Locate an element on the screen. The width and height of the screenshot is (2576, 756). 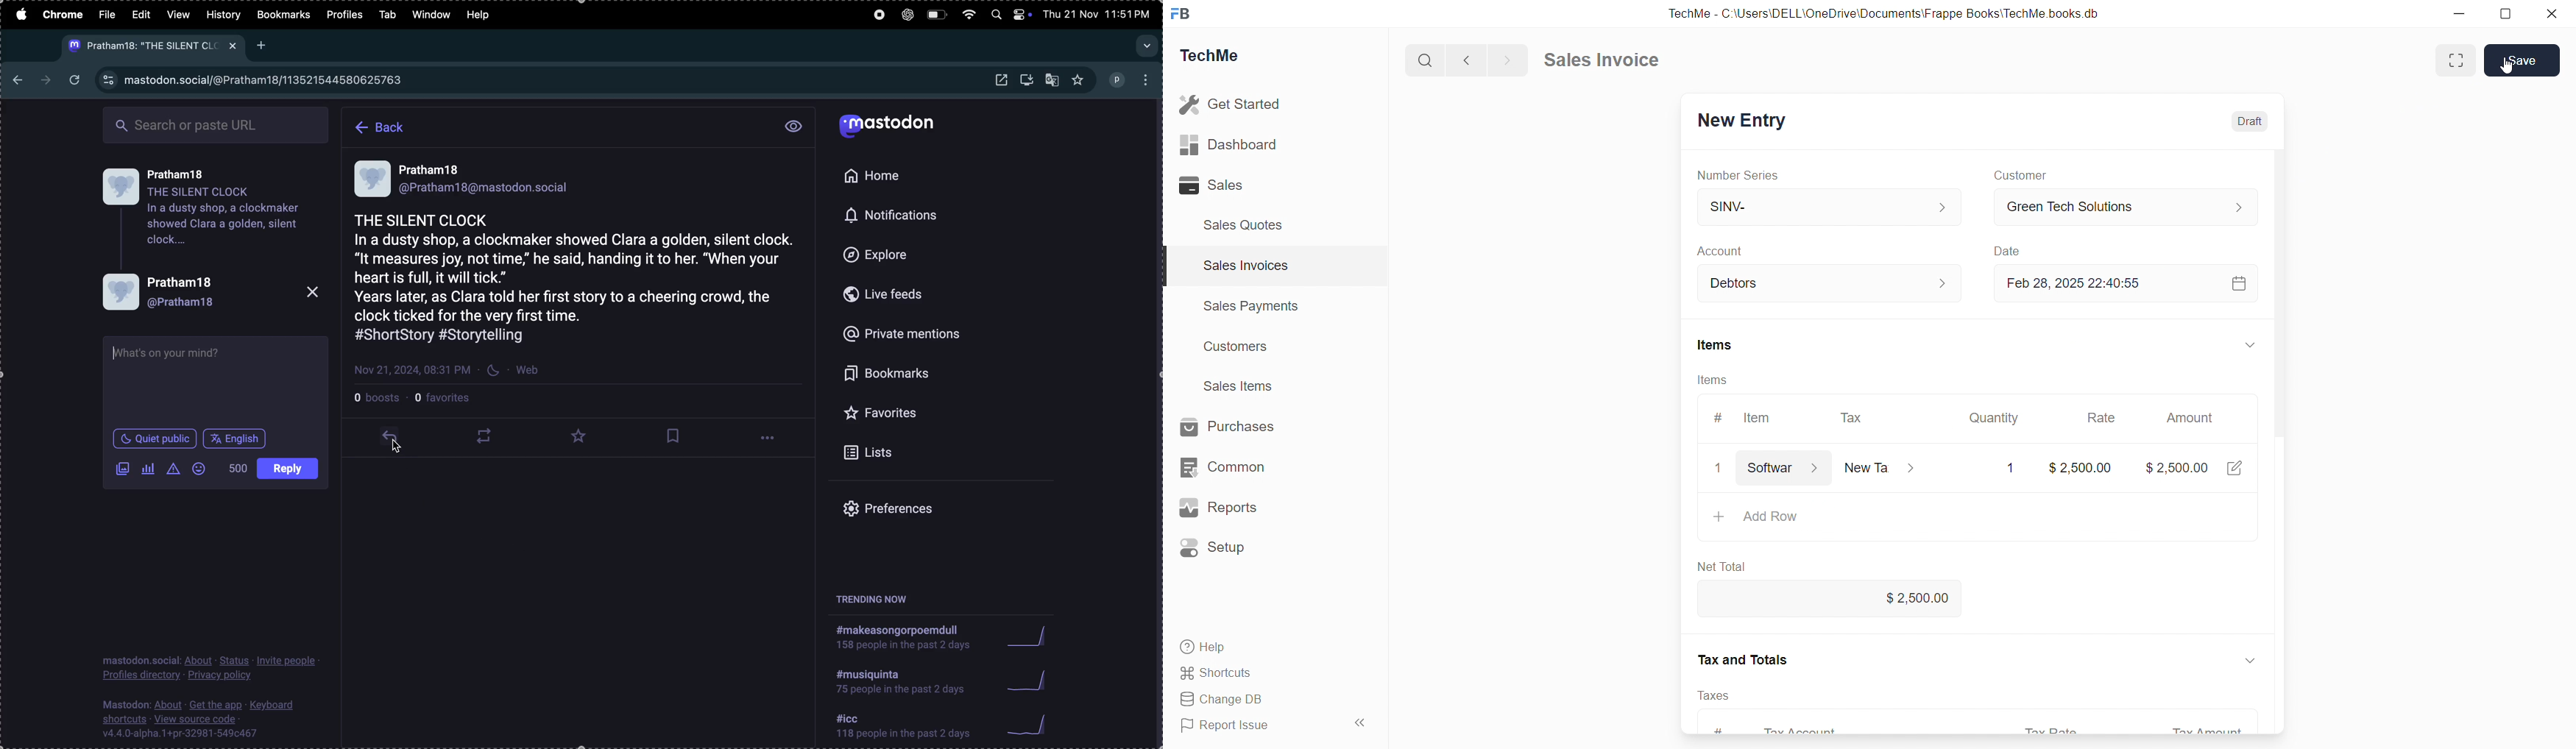
graph is located at coordinates (1033, 725).